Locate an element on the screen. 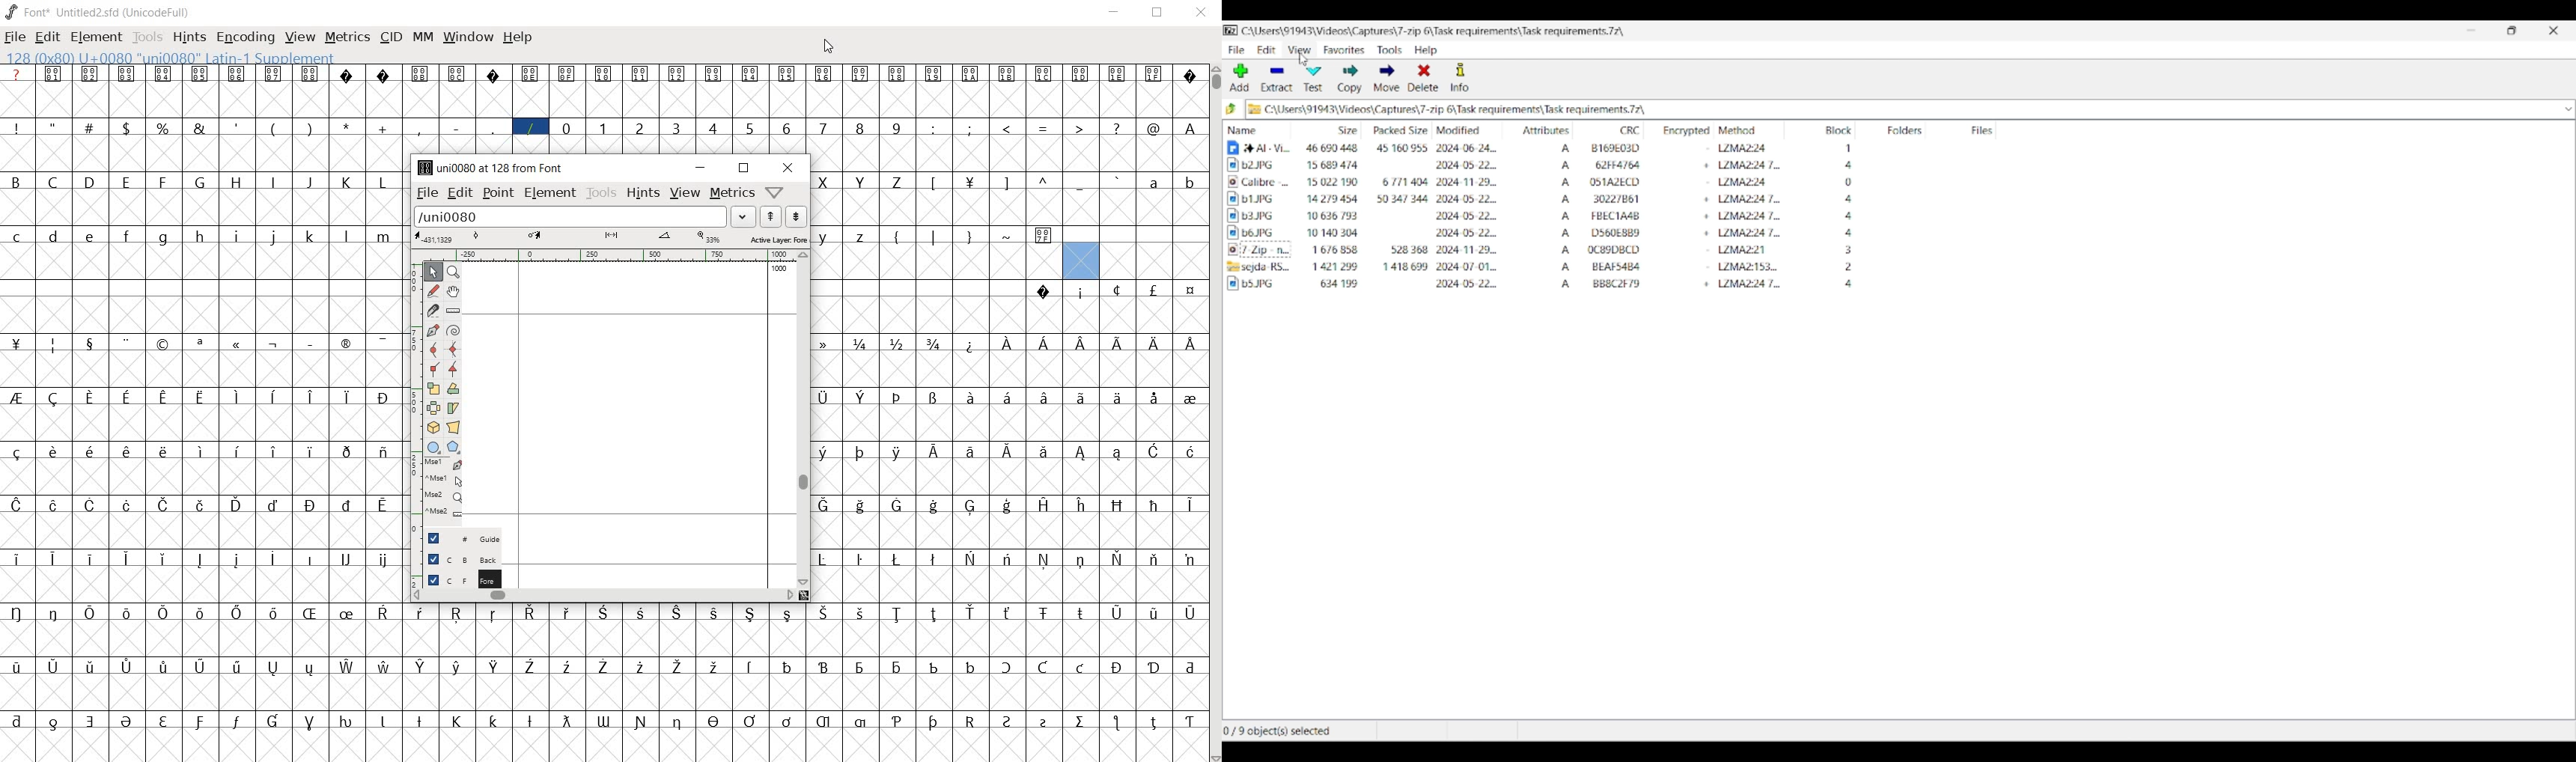 This screenshot has height=784, width=2576. glyph is located at coordinates (897, 559).